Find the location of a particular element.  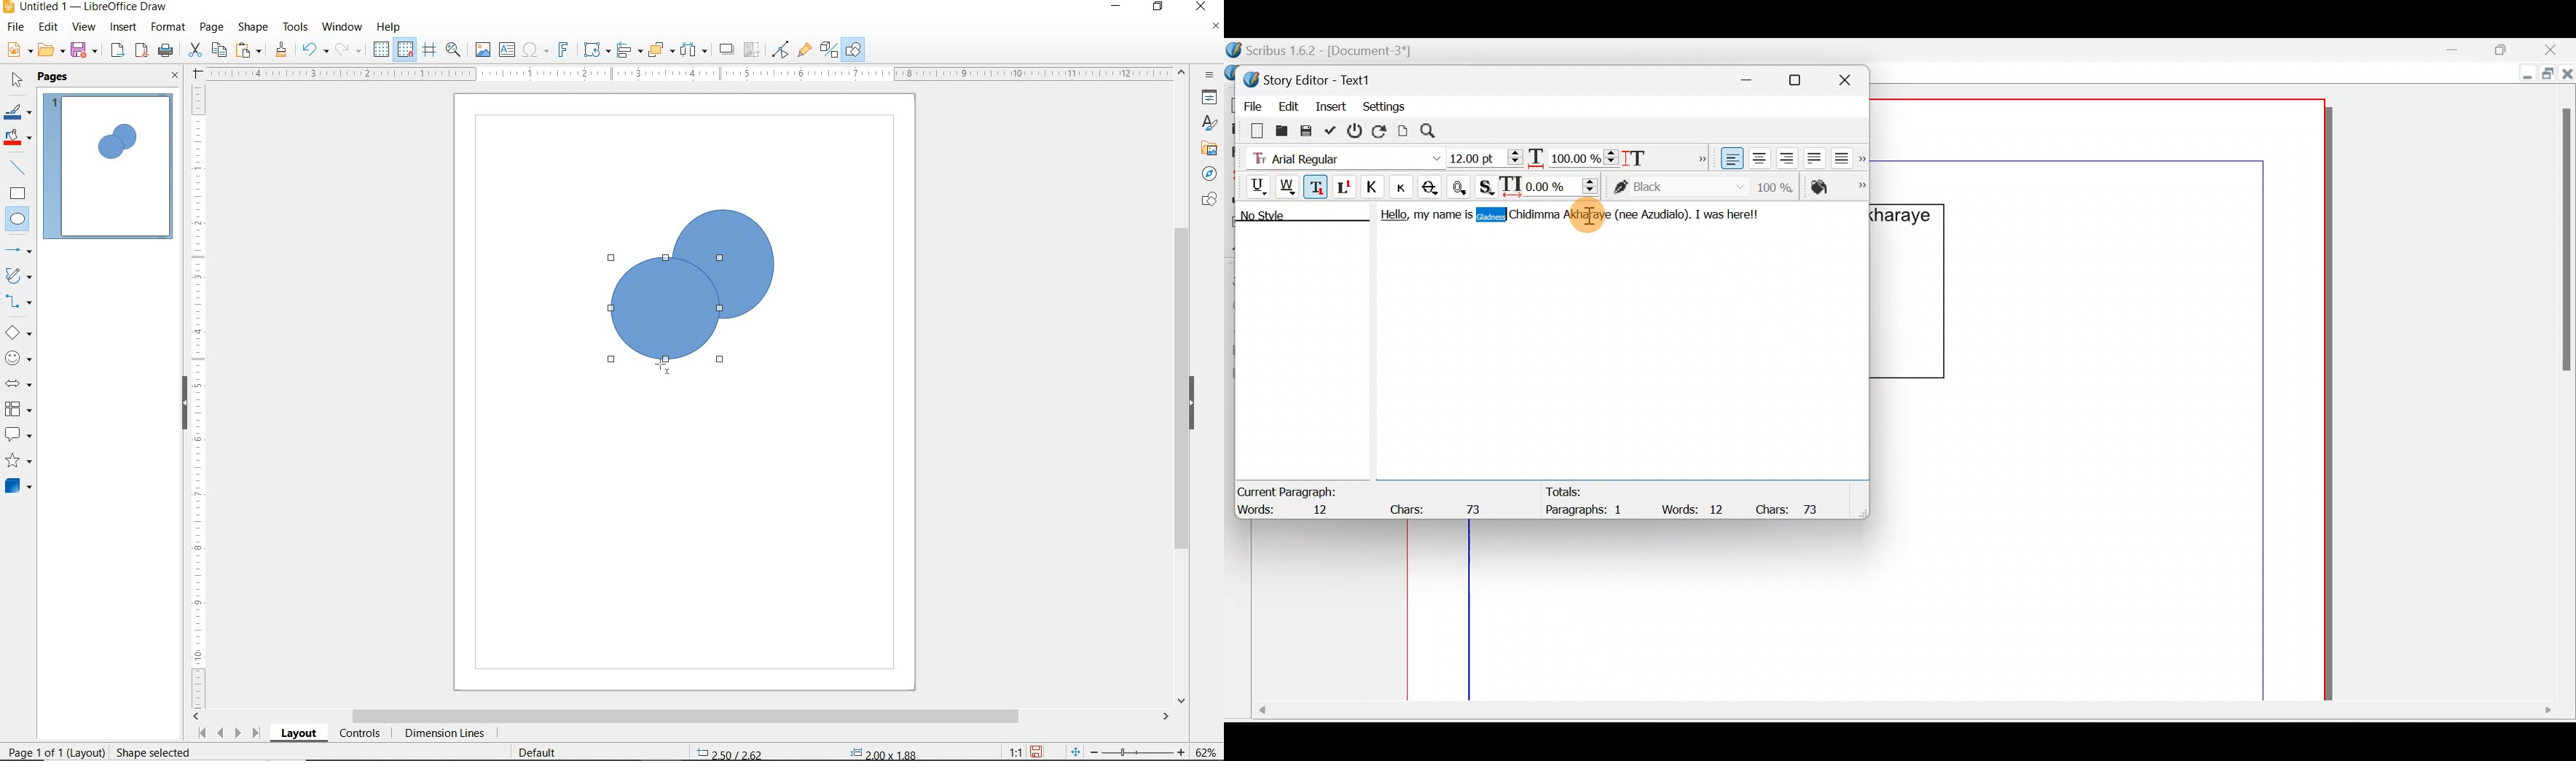

Exit without updating text frame is located at coordinates (1357, 130).